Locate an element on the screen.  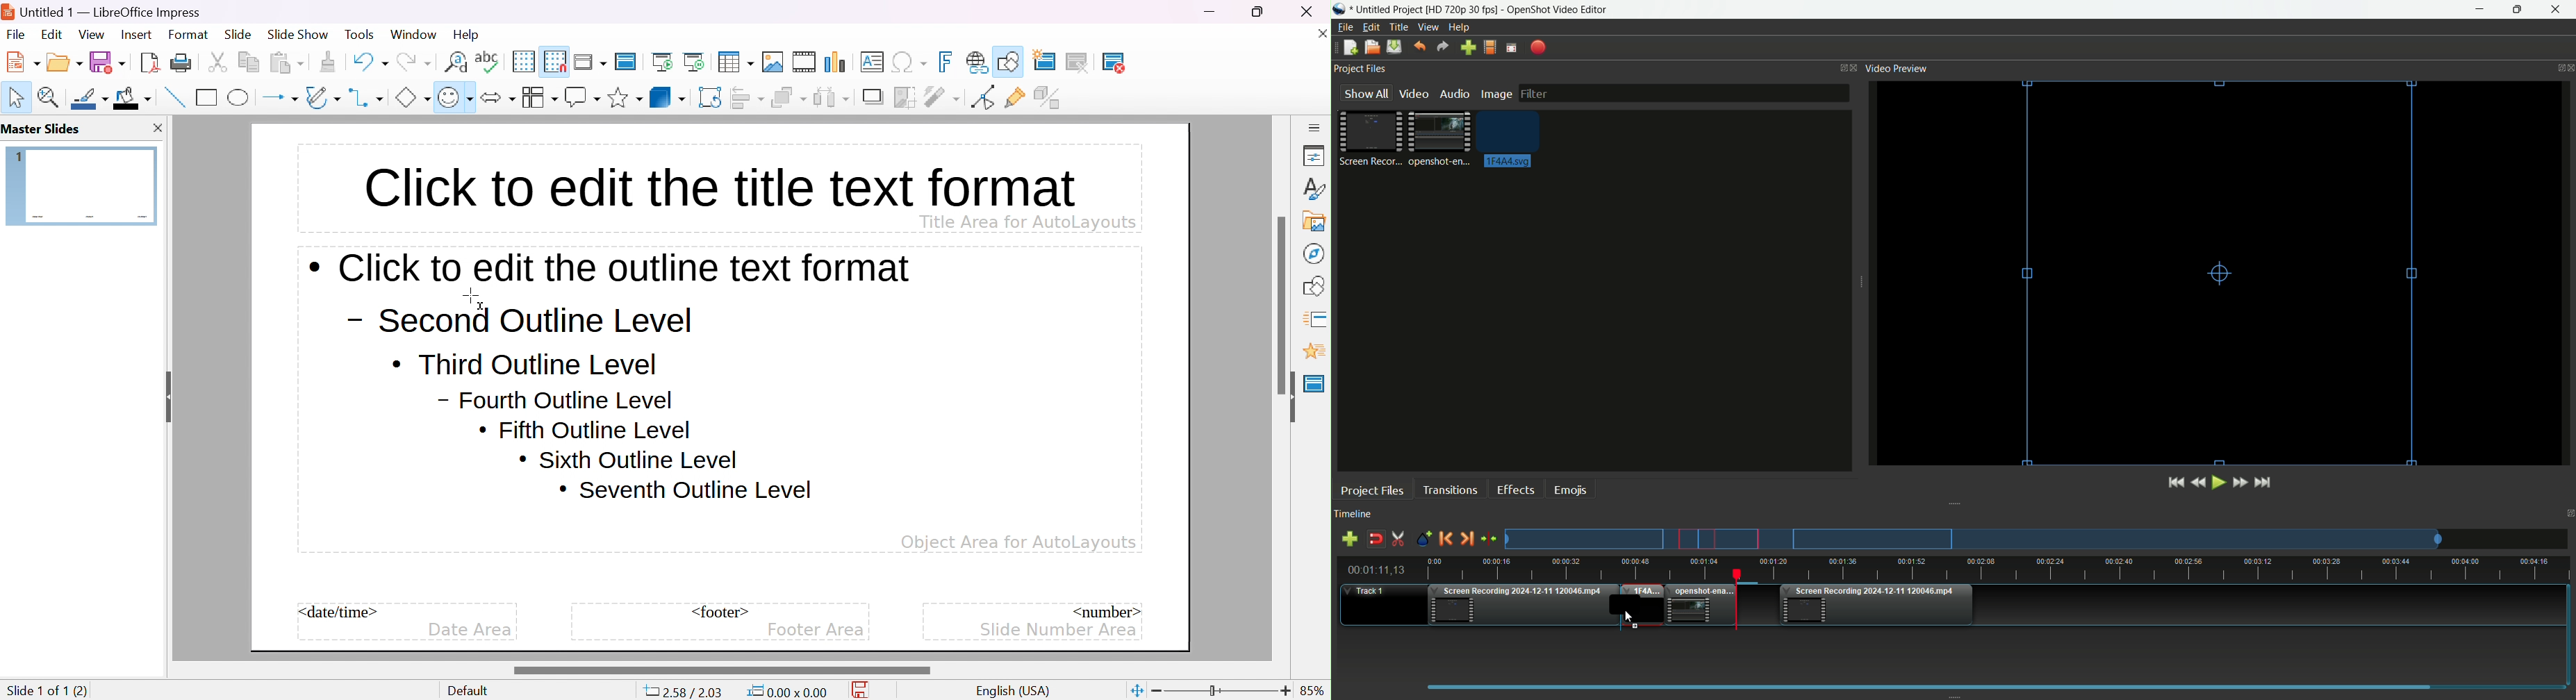
Quick play forward is located at coordinates (2239, 482).